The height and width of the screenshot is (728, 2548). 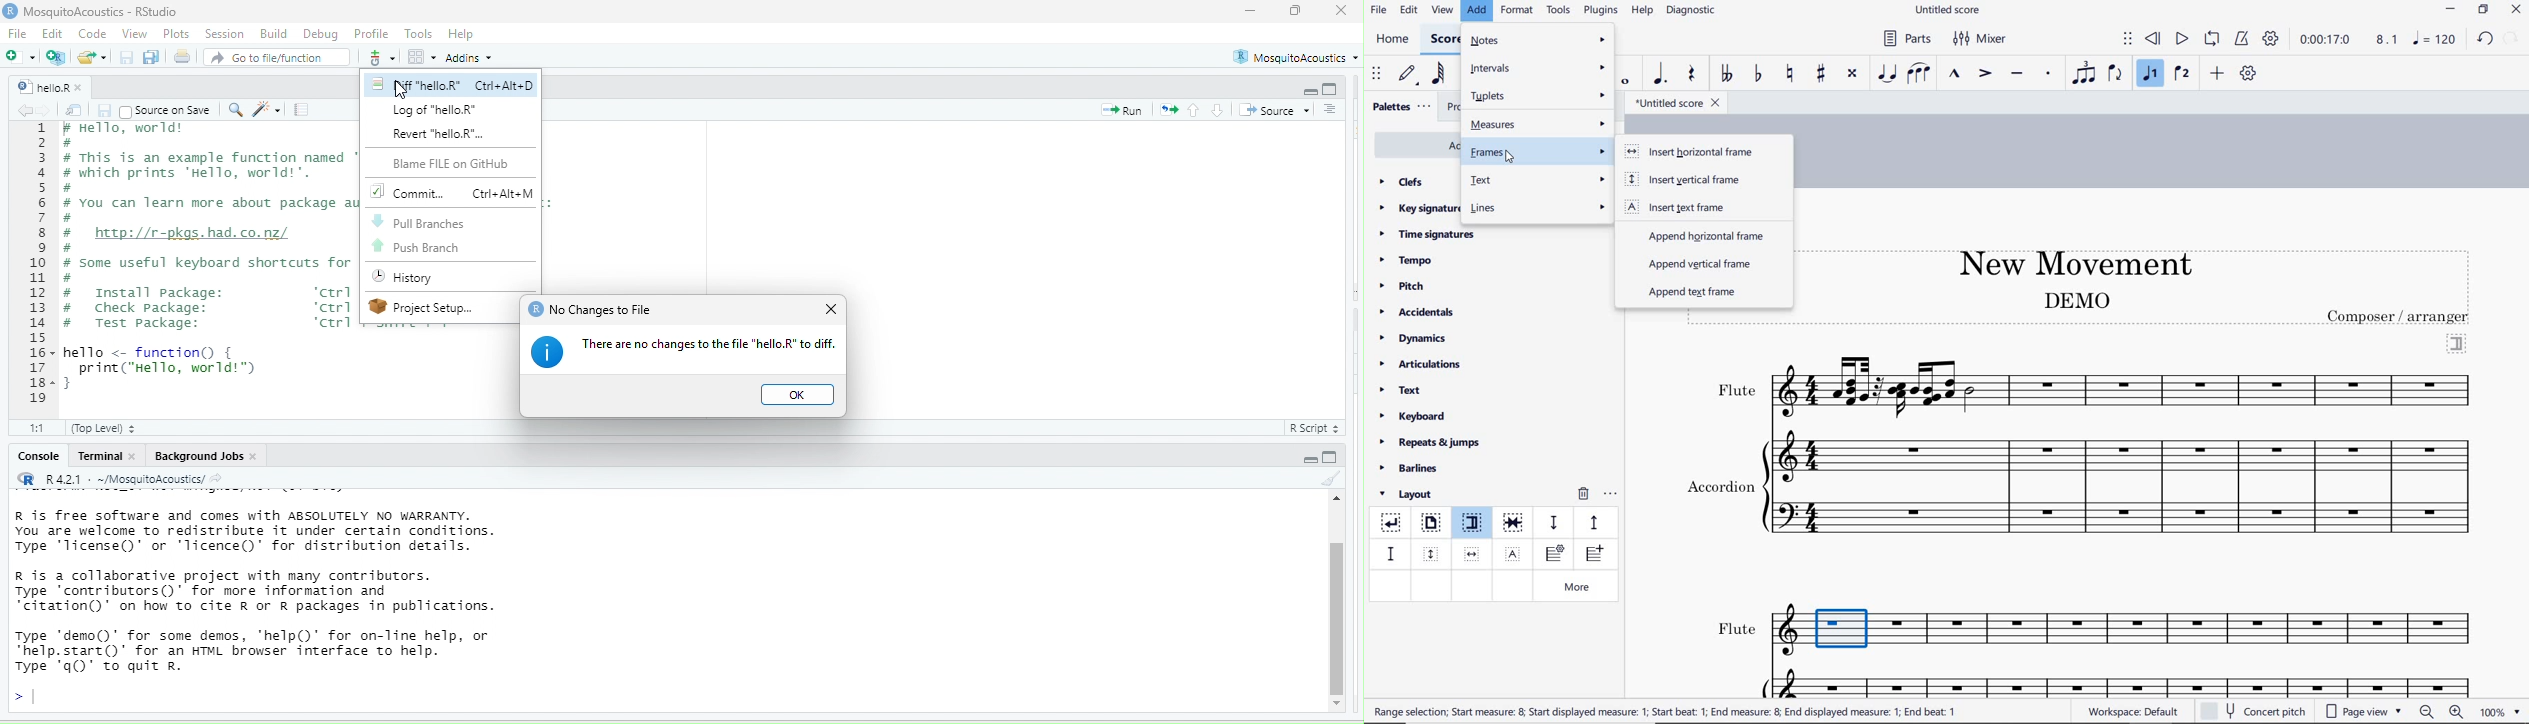 What do you see at coordinates (2241, 39) in the screenshot?
I see `metronome` at bounding box center [2241, 39].